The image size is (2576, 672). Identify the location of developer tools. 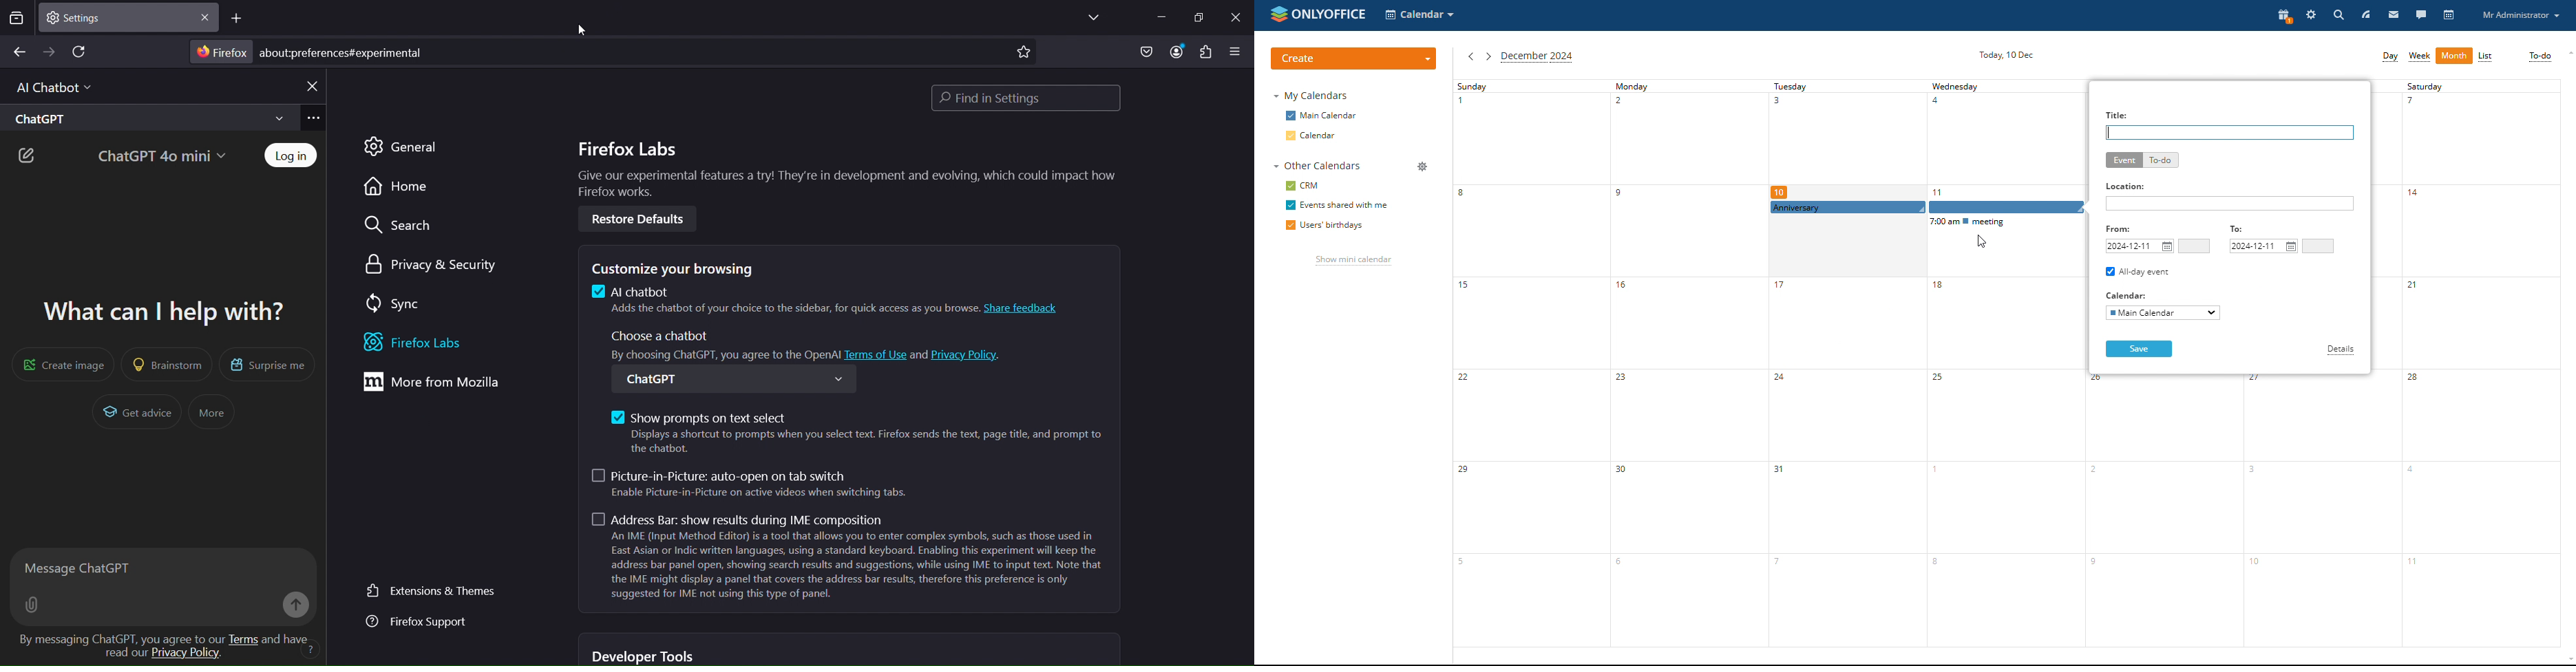
(645, 656).